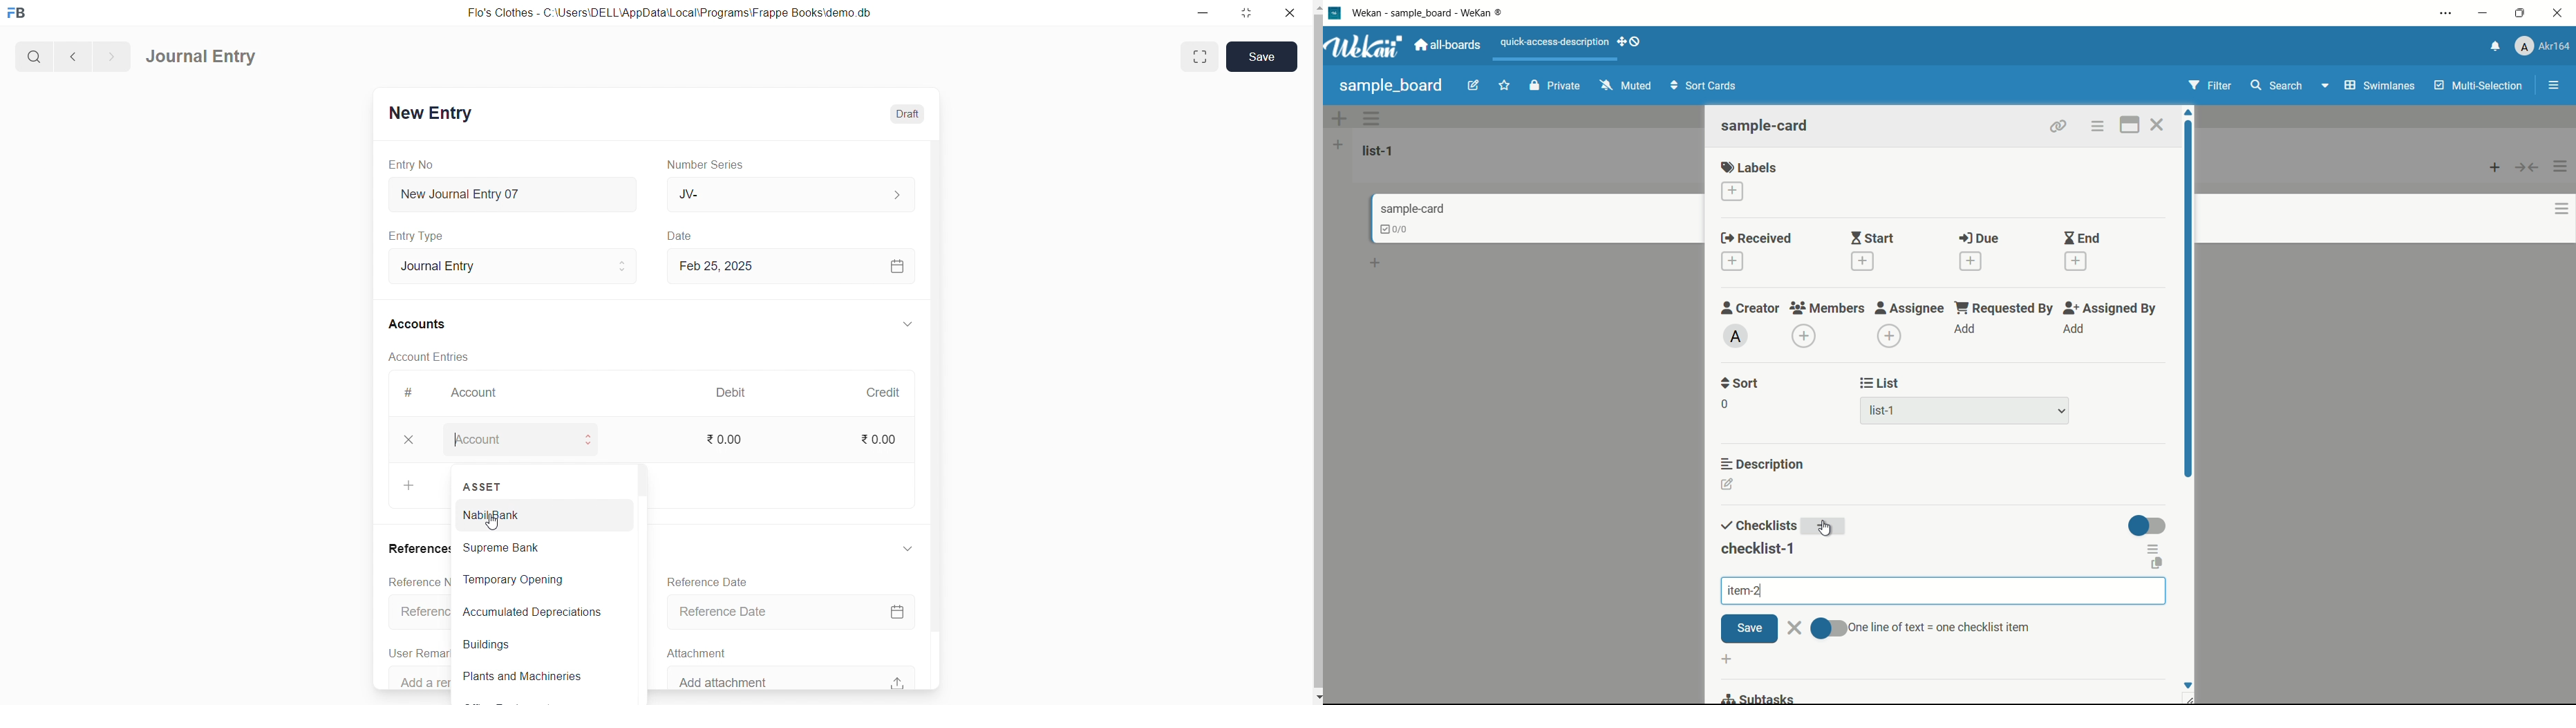  What do you see at coordinates (716, 580) in the screenshot?
I see `Reference Date` at bounding box center [716, 580].